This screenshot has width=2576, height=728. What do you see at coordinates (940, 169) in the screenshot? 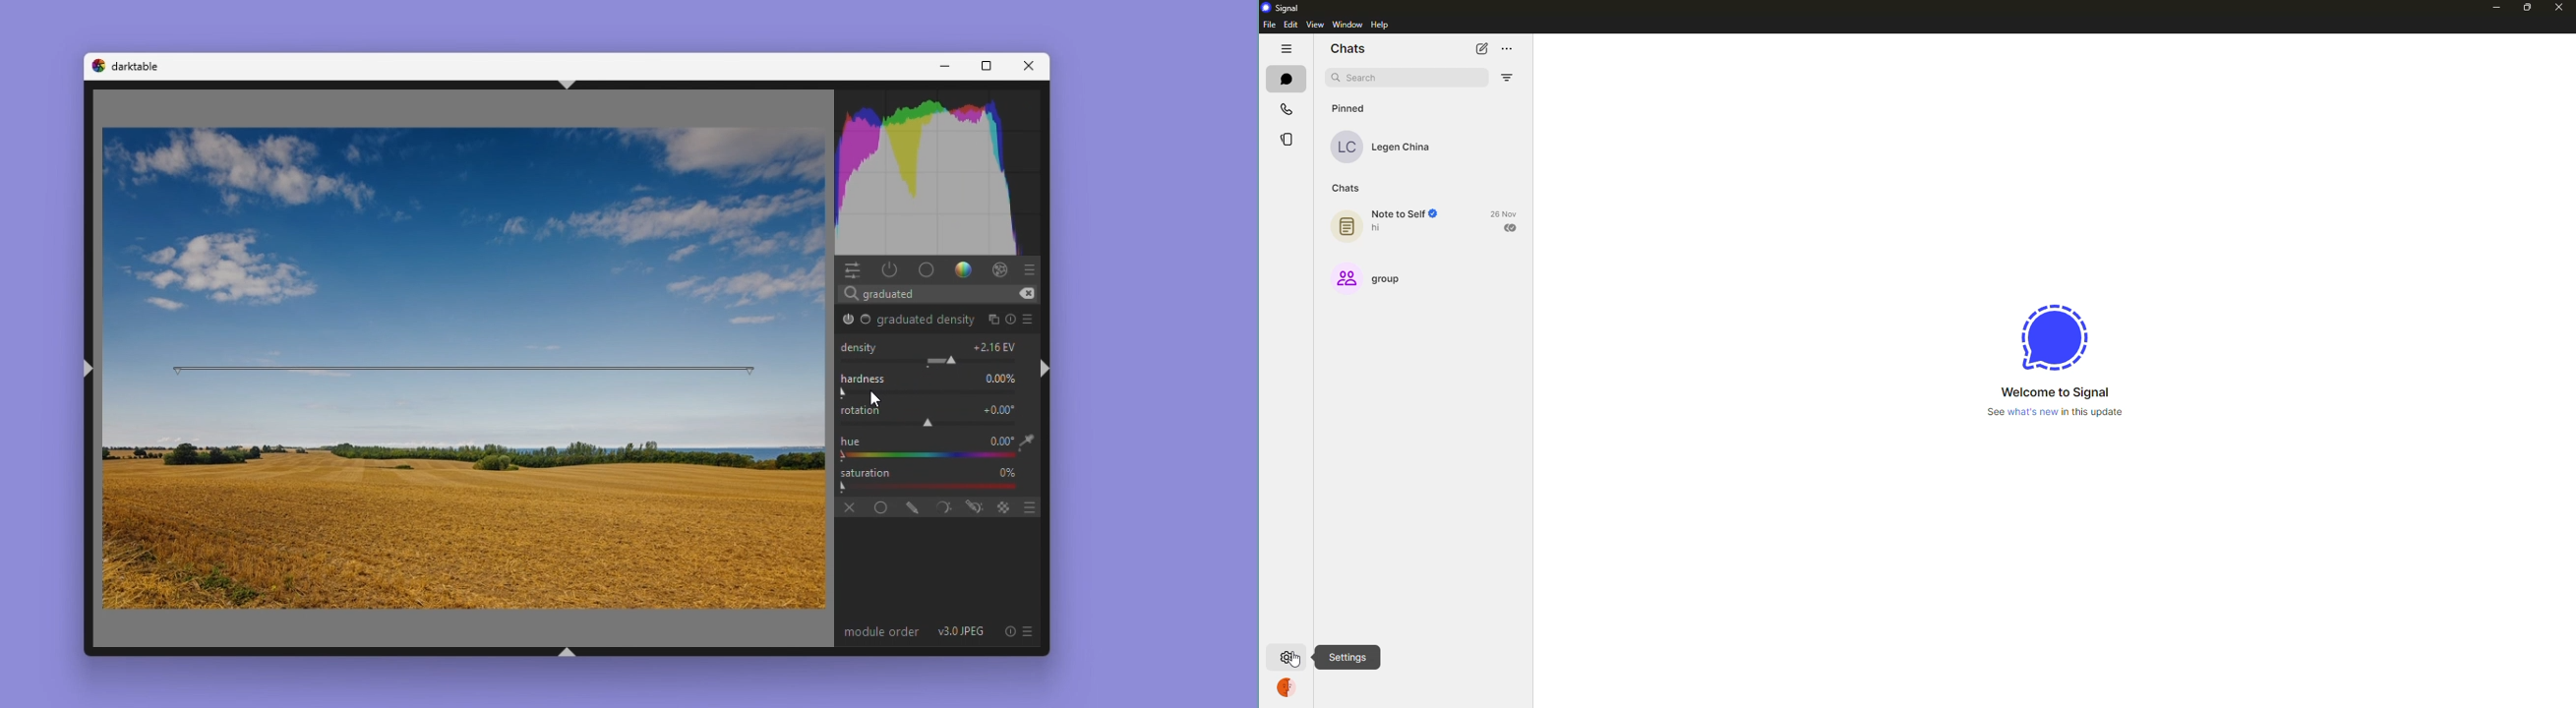
I see `Histogram` at bounding box center [940, 169].